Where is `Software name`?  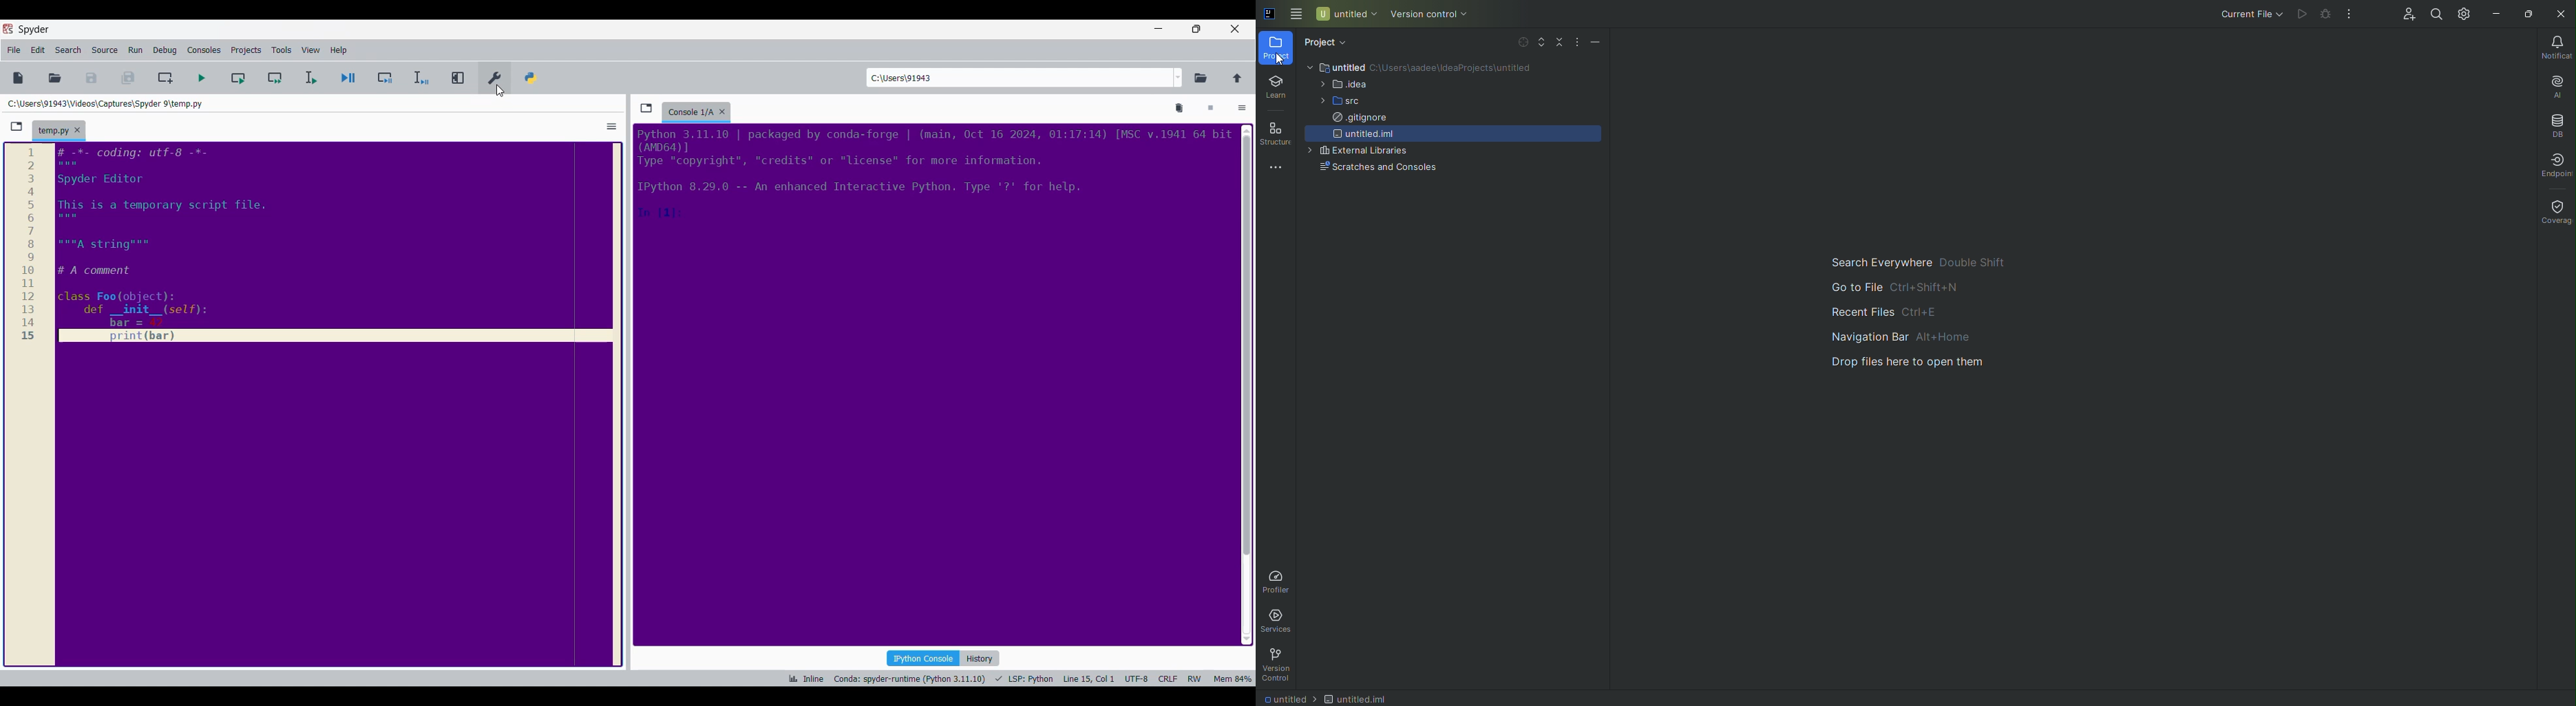 Software name is located at coordinates (34, 30).